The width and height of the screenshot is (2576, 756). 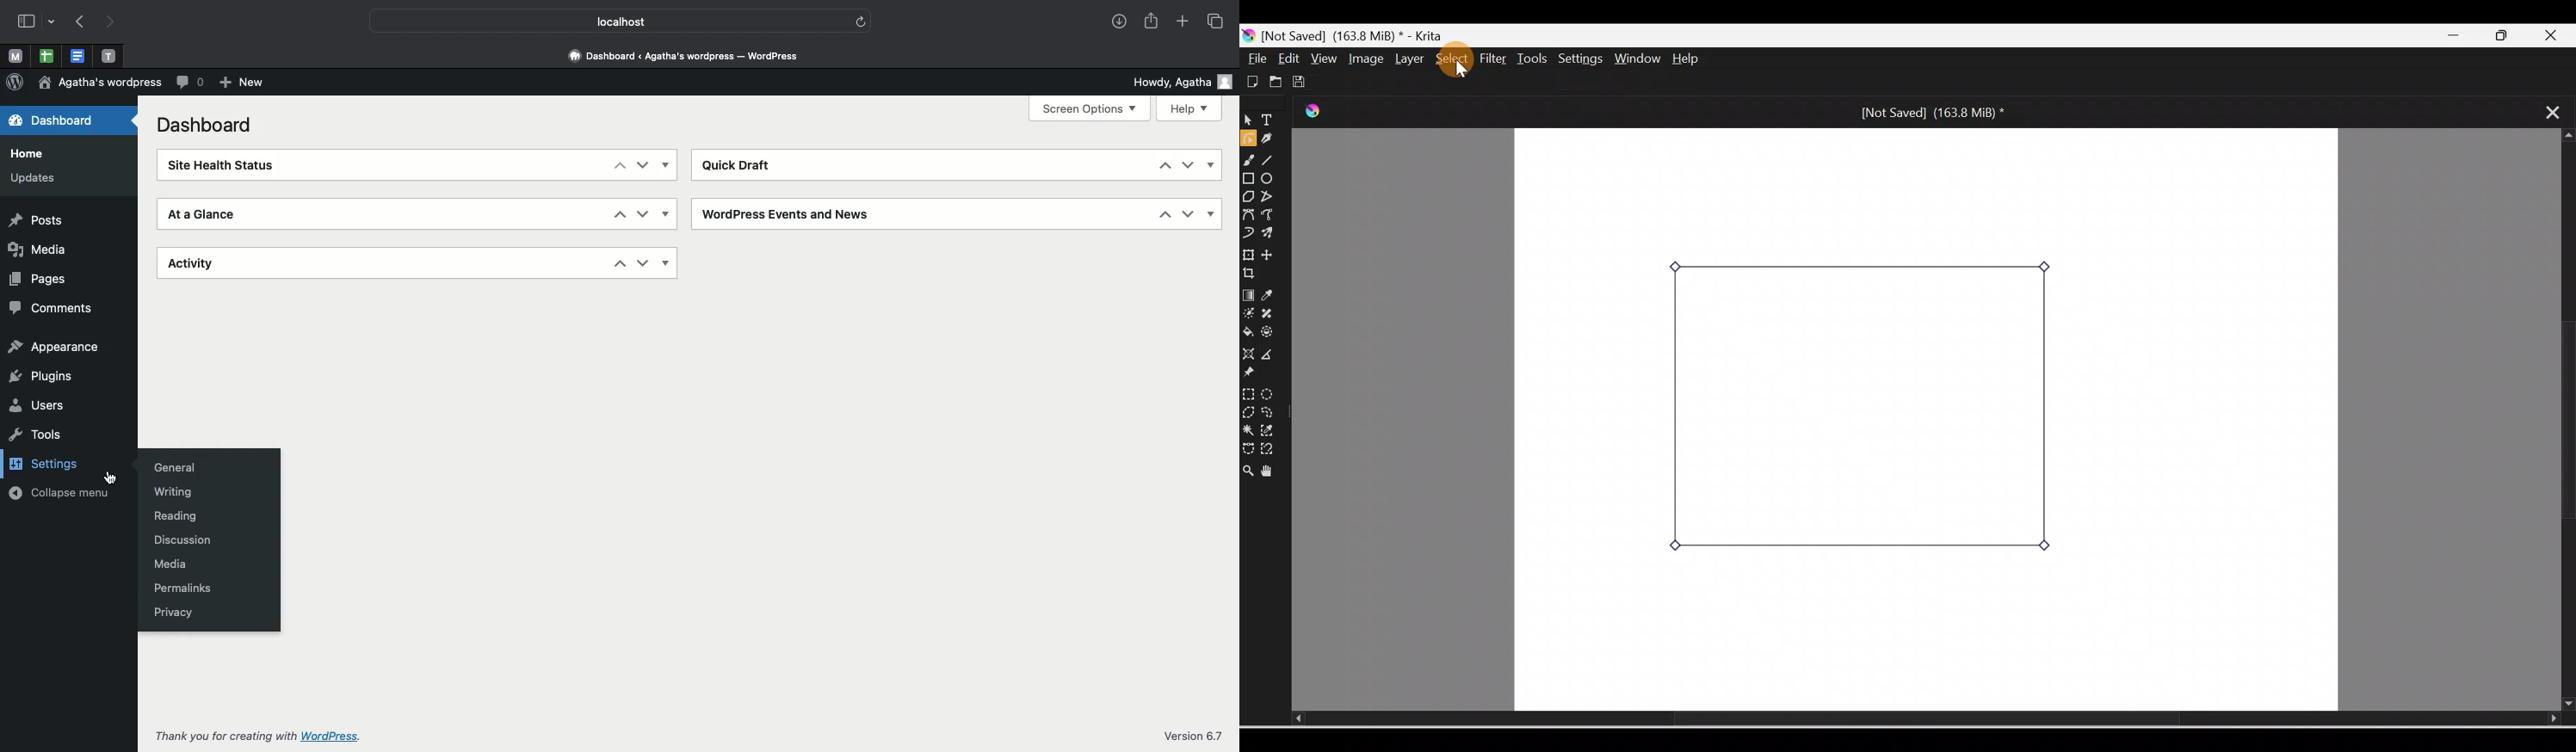 I want to click on Ellipse, so click(x=1271, y=180).